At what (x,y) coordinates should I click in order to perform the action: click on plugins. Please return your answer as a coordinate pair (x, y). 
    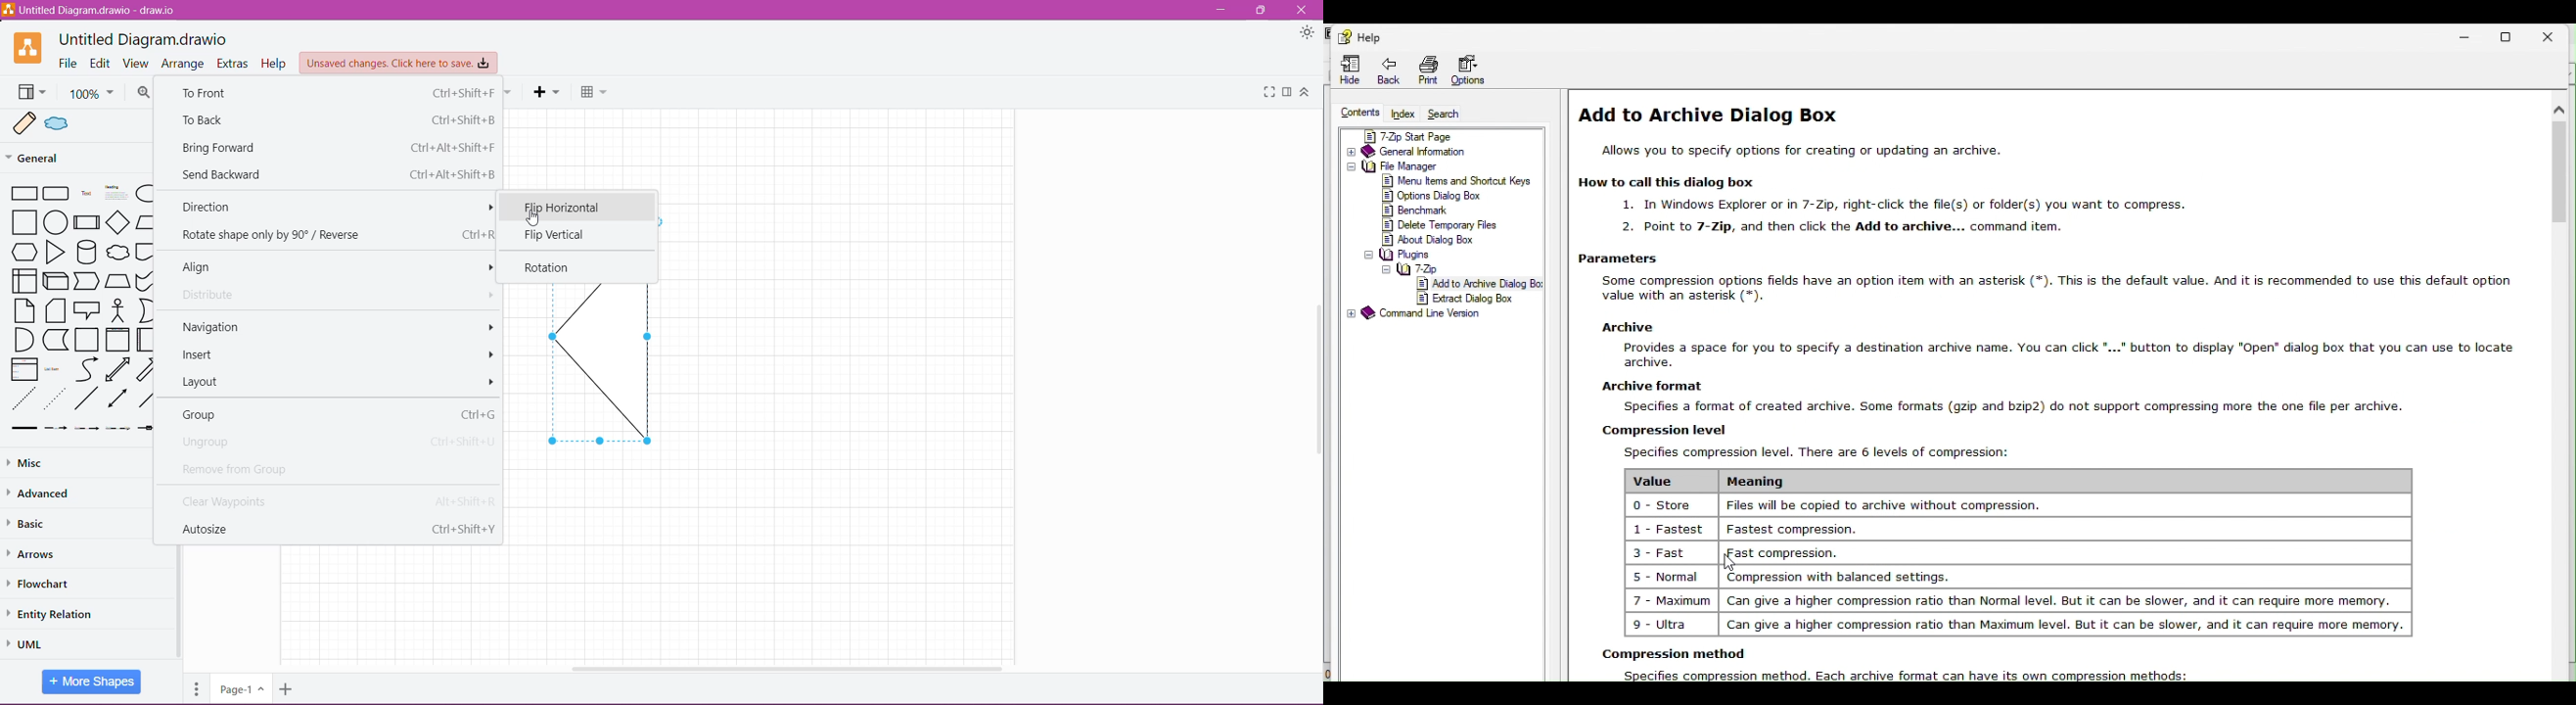
    Looking at the image, I should click on (1398, 256).